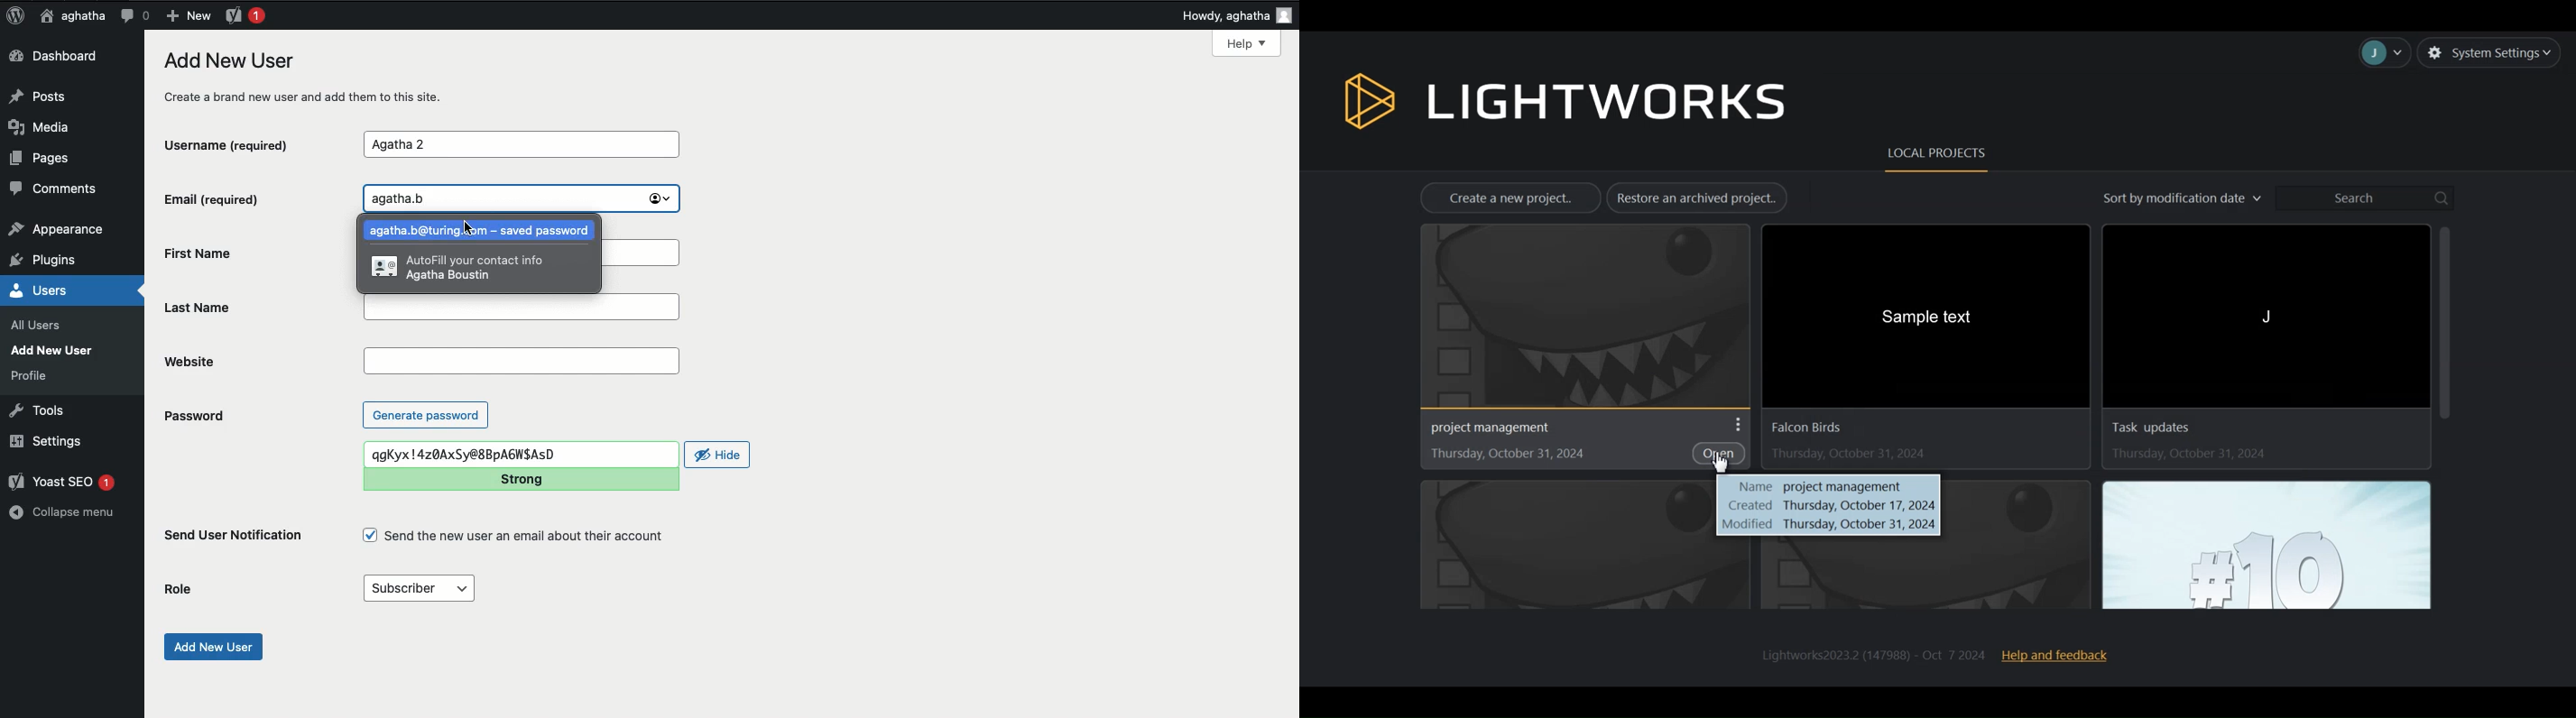  I want to click on Comment, so click(134, 15).